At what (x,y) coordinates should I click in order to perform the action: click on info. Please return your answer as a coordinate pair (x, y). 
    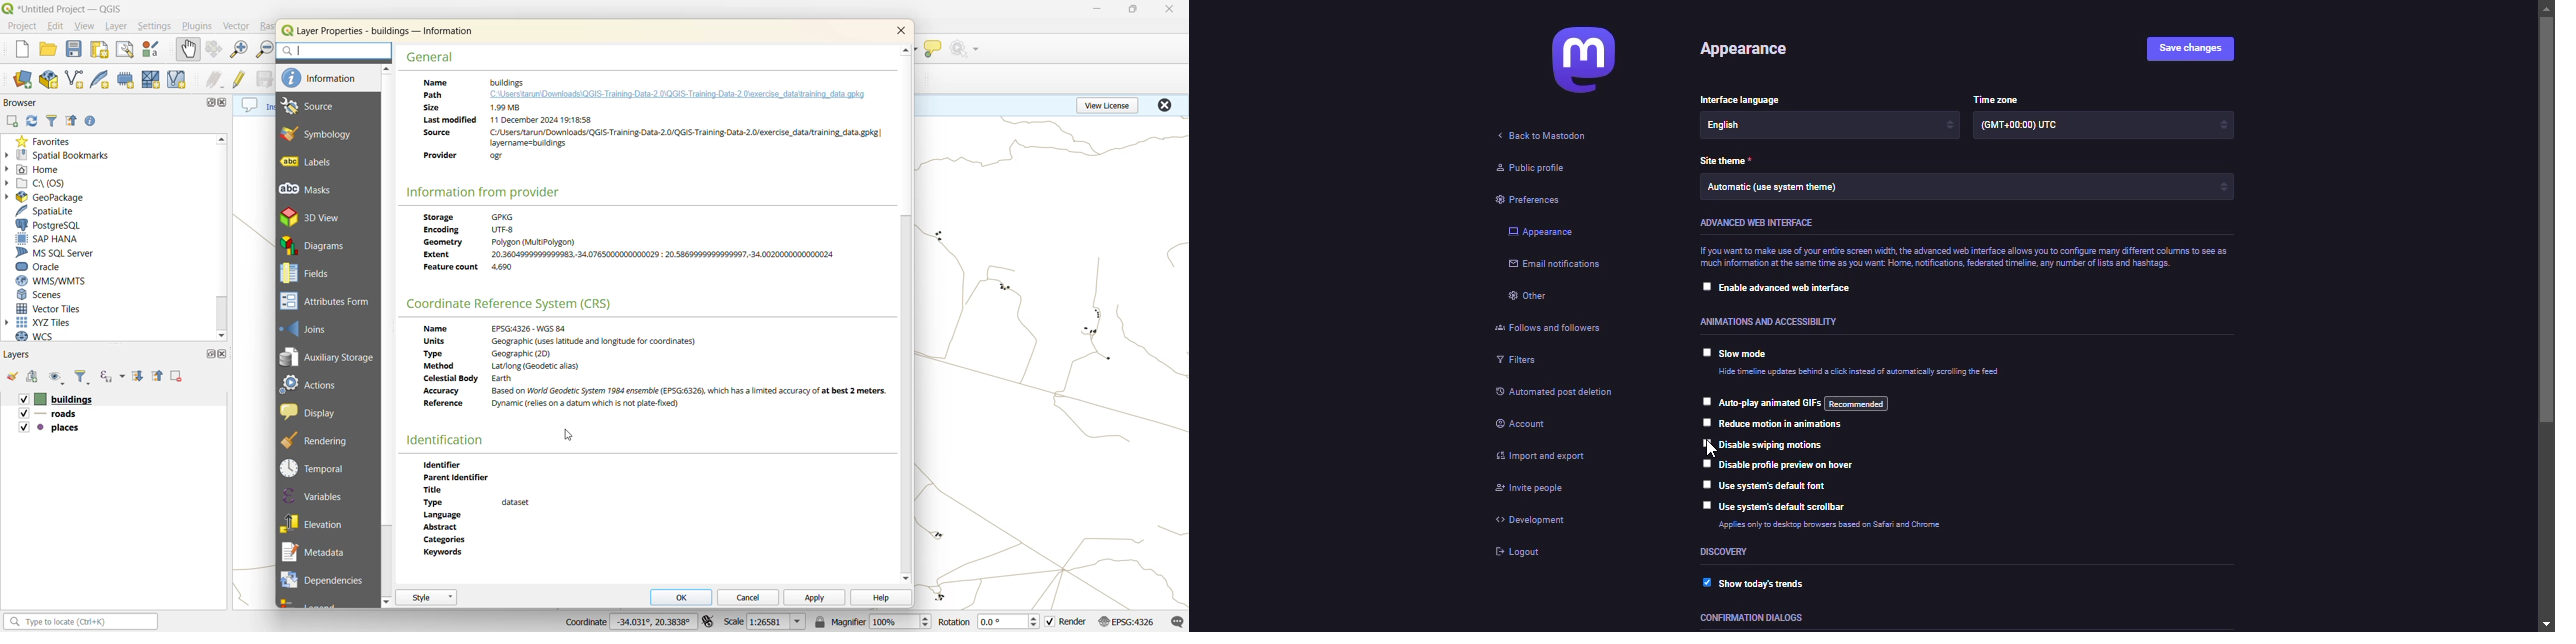
    Looking at the image, I should click on (1855, 526).